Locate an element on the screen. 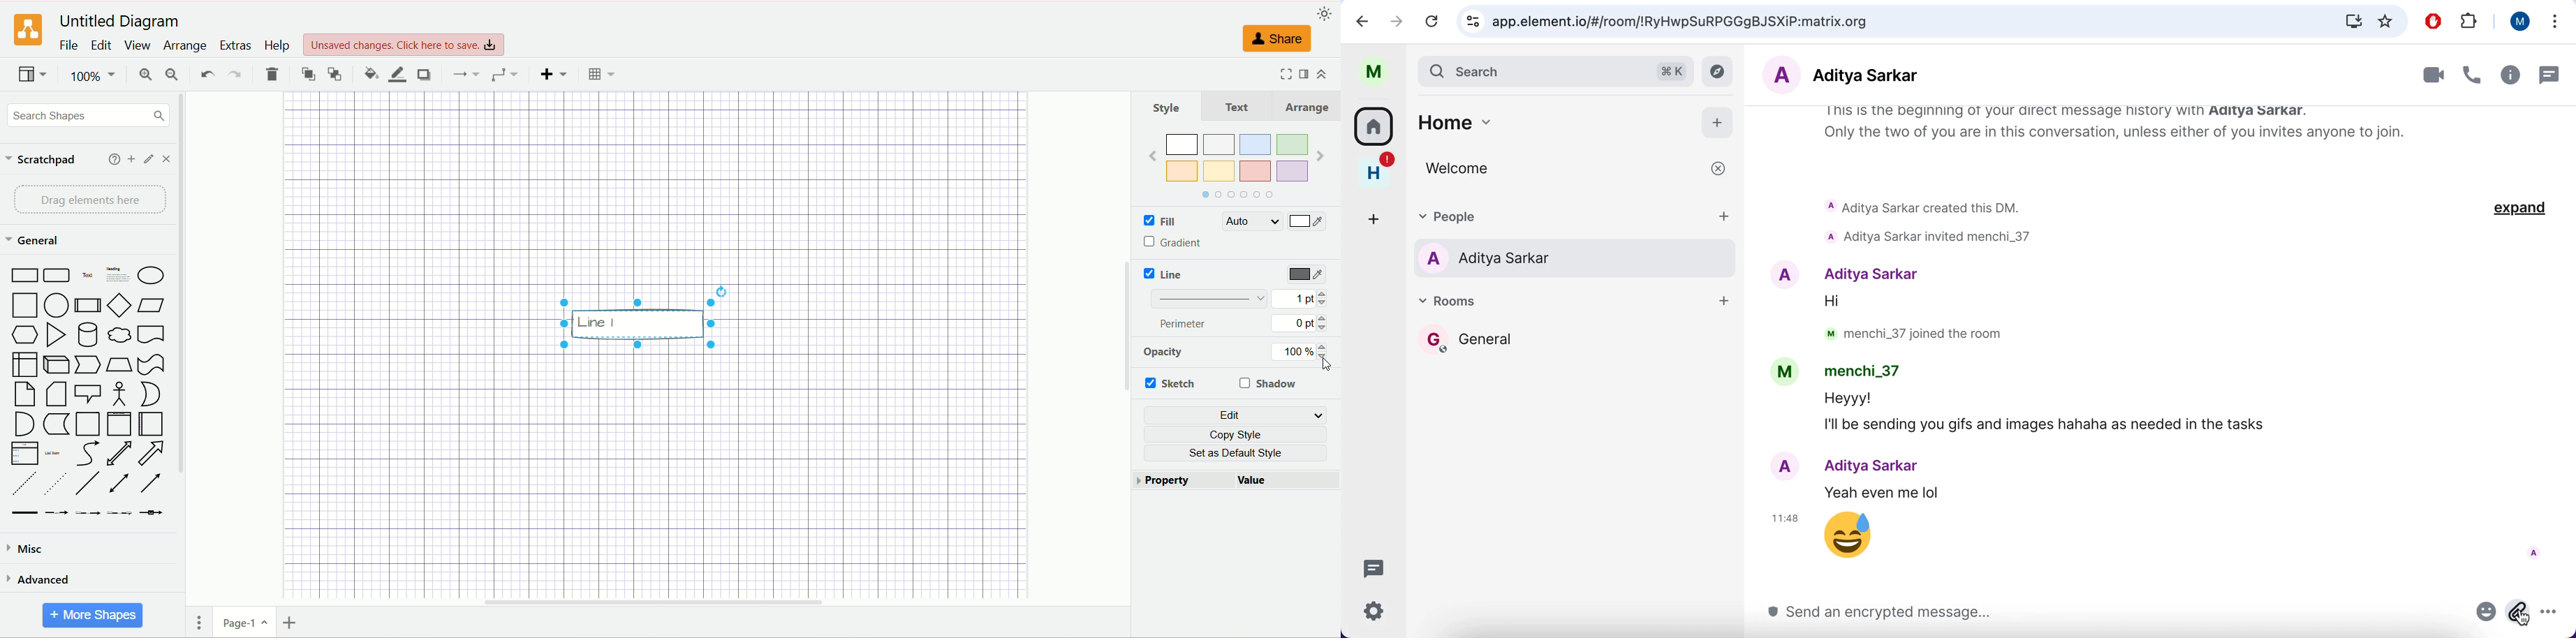  Step is located at coordinates (89, 365).